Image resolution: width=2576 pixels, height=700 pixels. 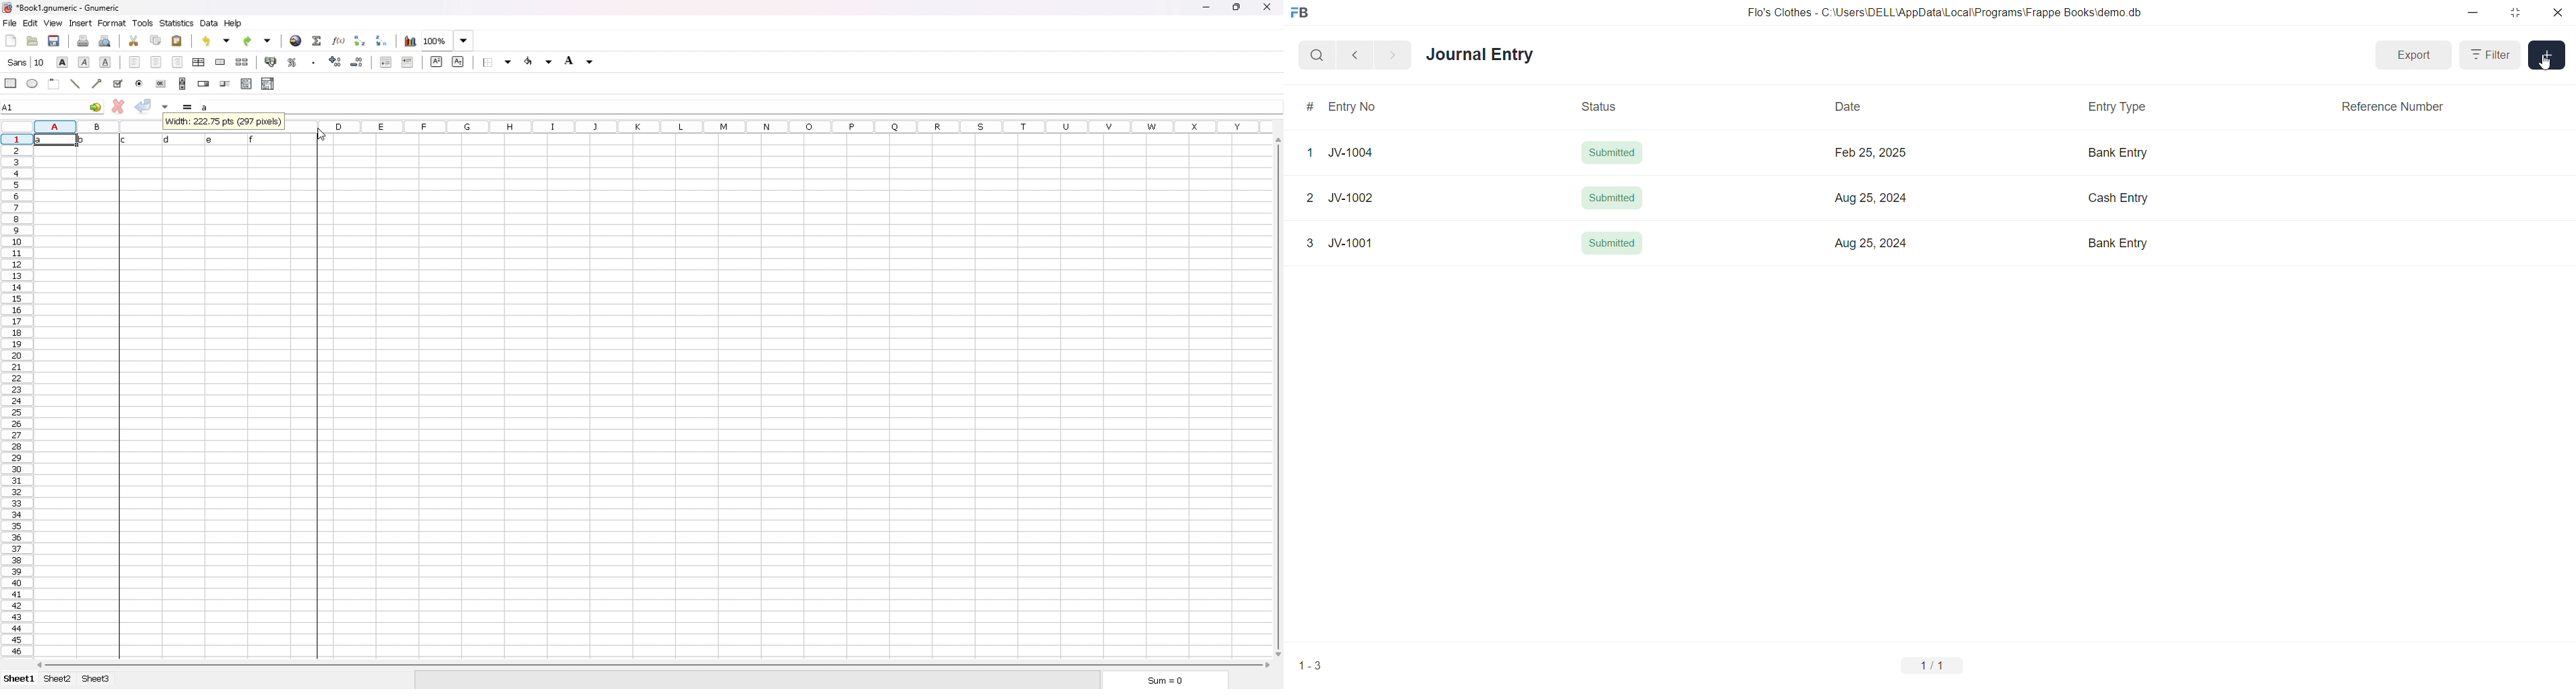 I want to click on underline, so click(x=106, y=62).